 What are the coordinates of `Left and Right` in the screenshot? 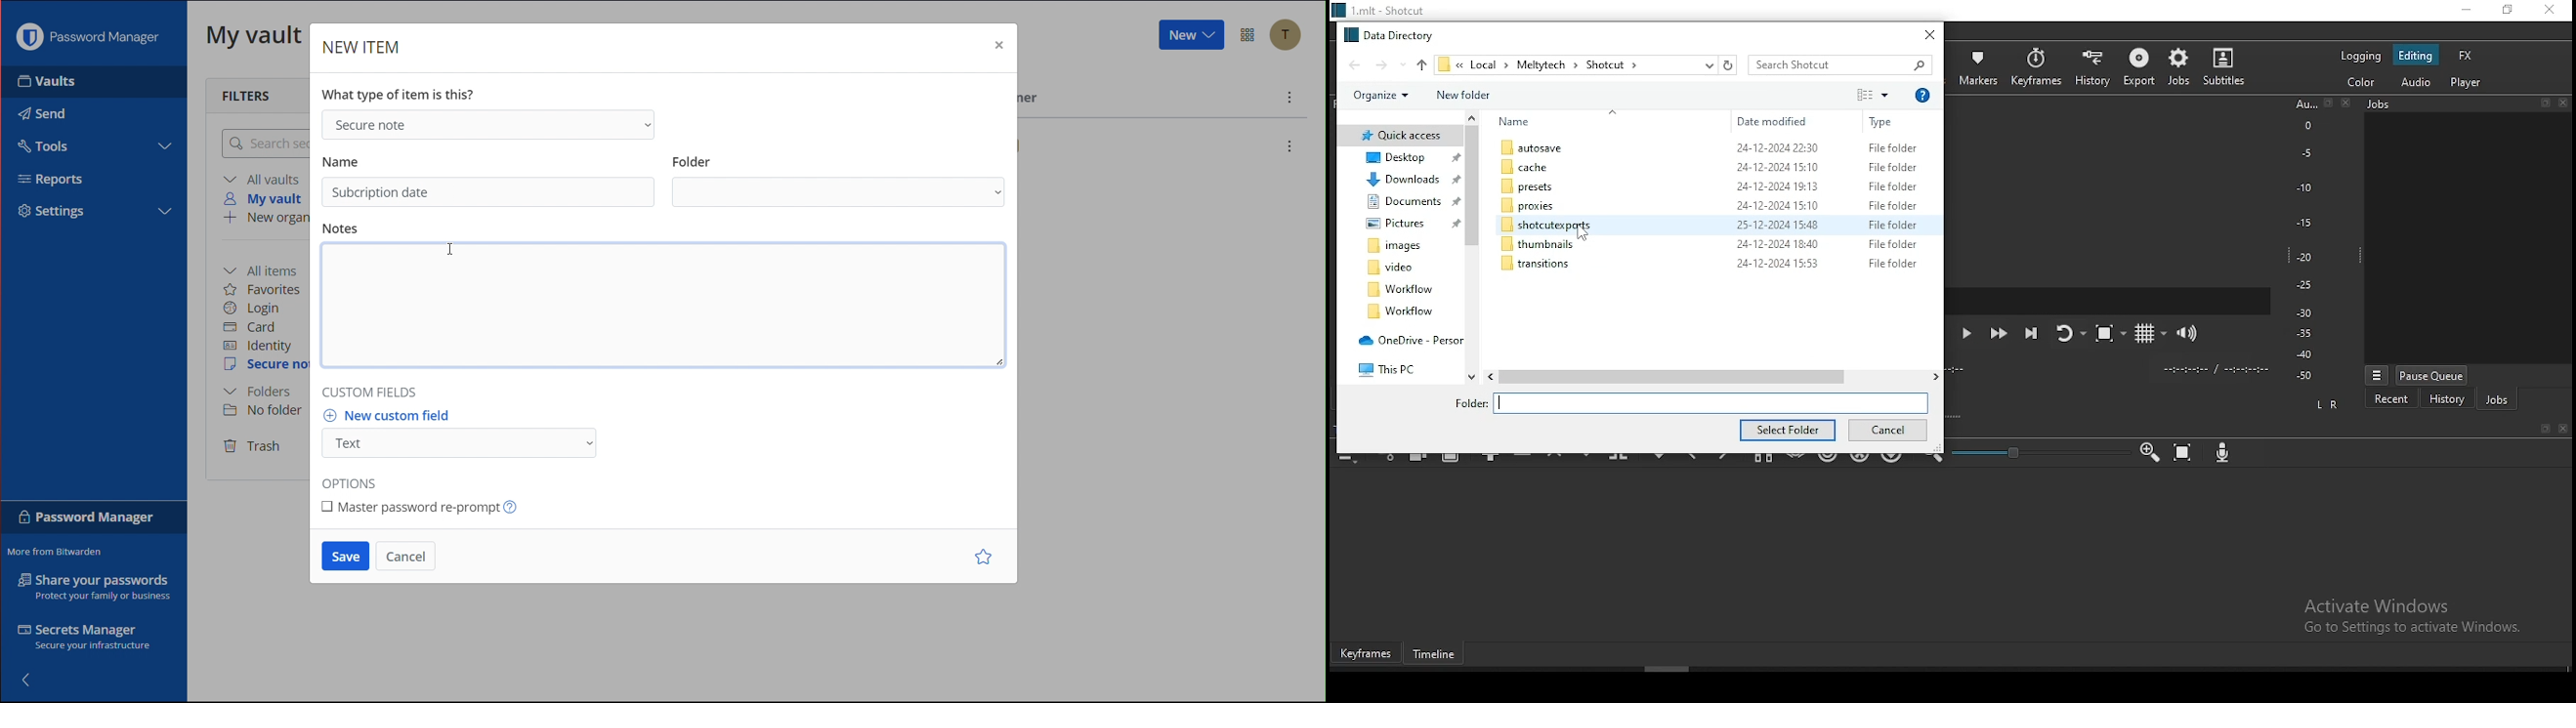 It's located at (2330, 404).